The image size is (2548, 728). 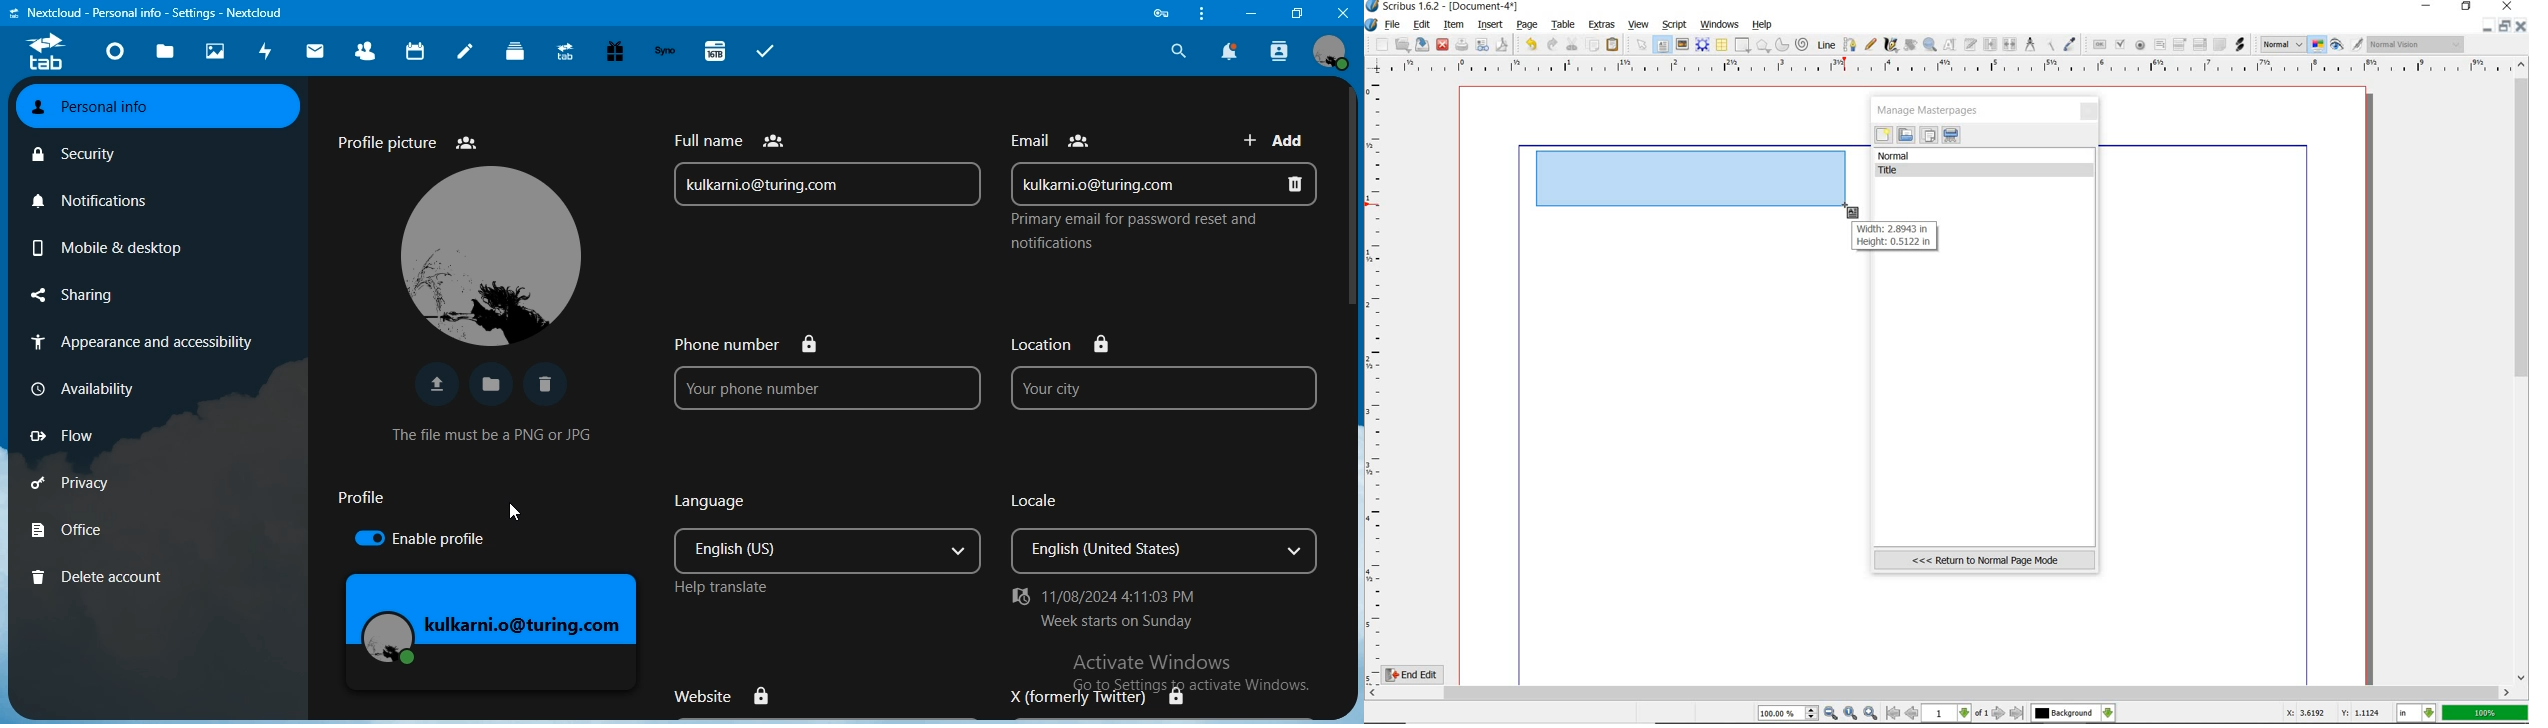 I want to click on windows, so click(x=1719, y=24).